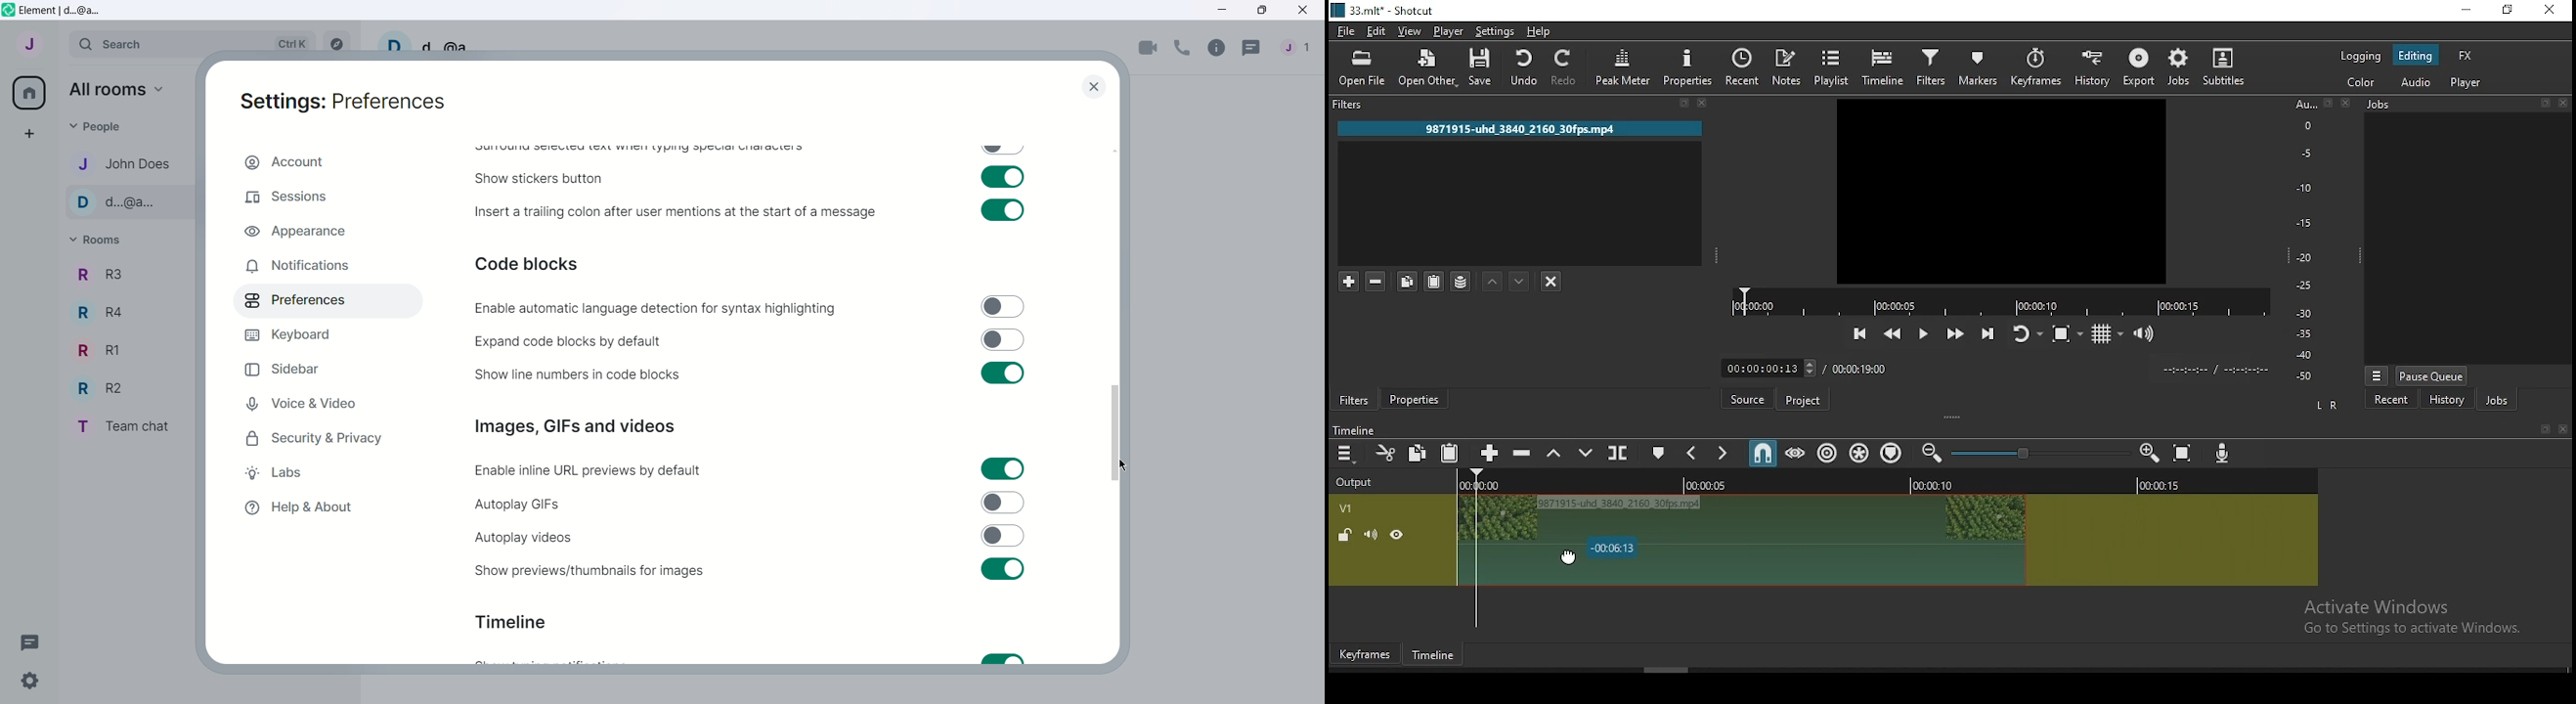 The image size is (2576, 728). I want to click on lift, so click(1558, 455).